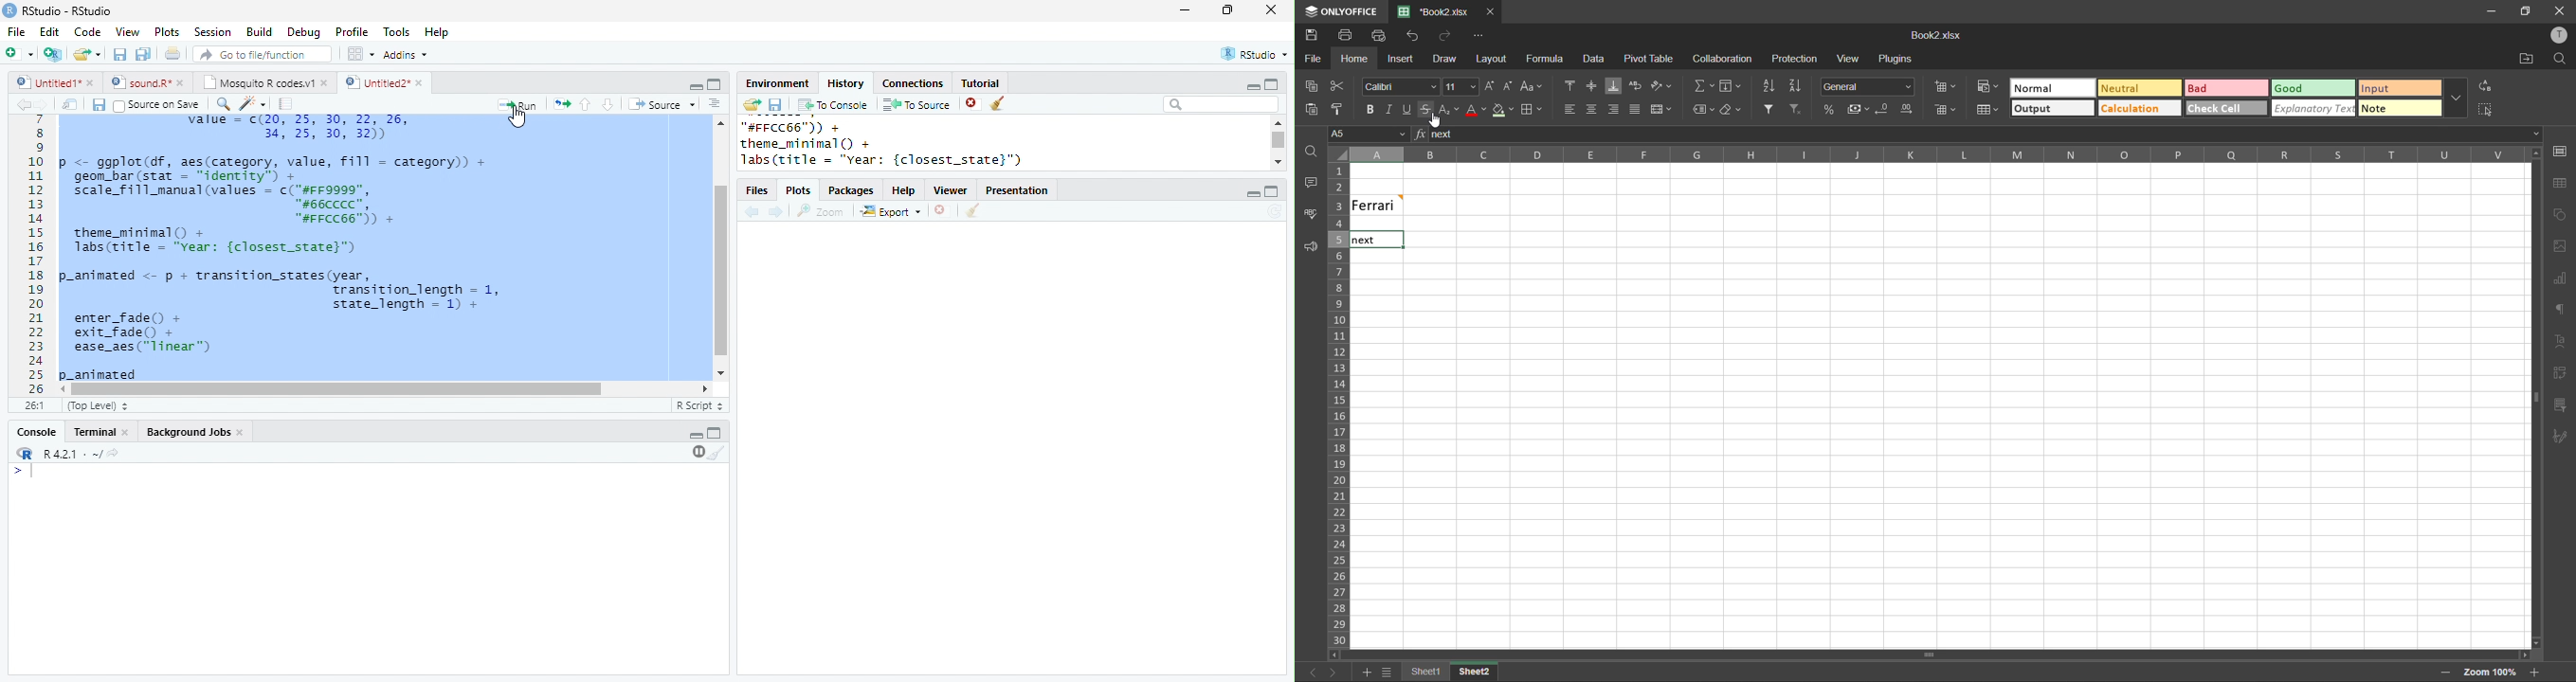 This screenshot has width=2576, height=700. I want to click on paragraph, so click(2564, 310).